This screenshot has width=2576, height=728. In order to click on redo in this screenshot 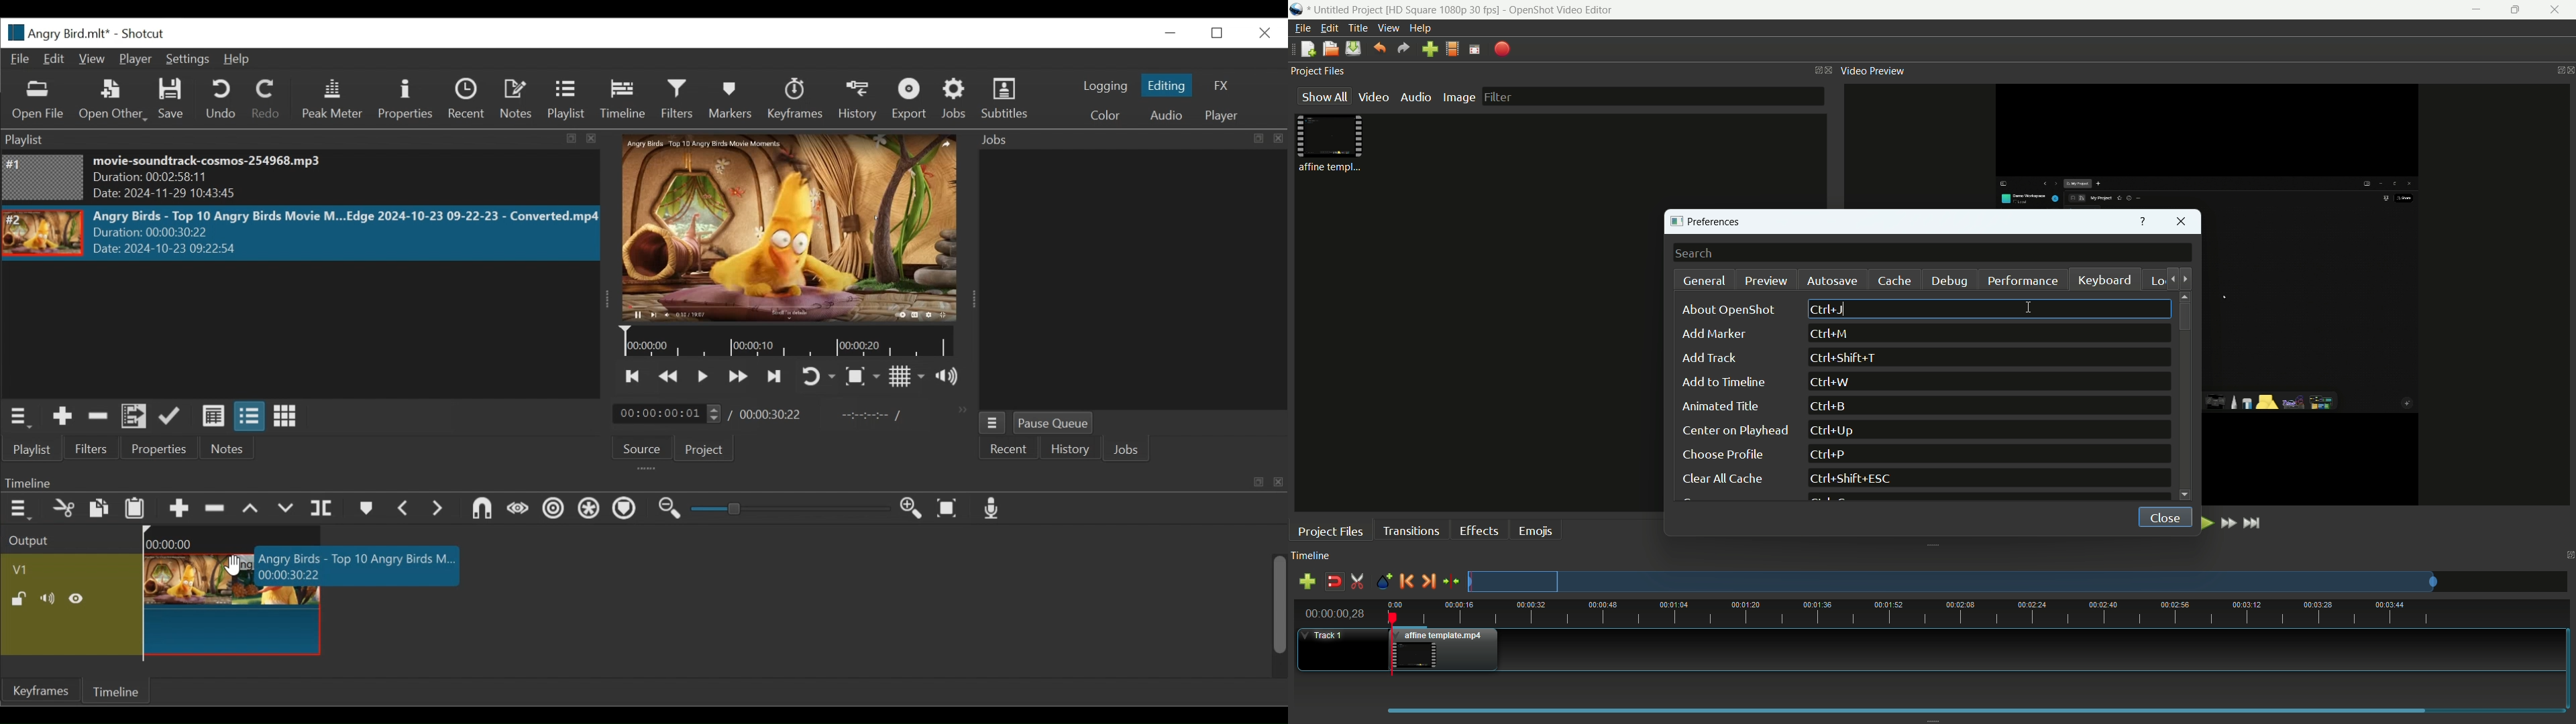, I will do `click(1404, 48)`.